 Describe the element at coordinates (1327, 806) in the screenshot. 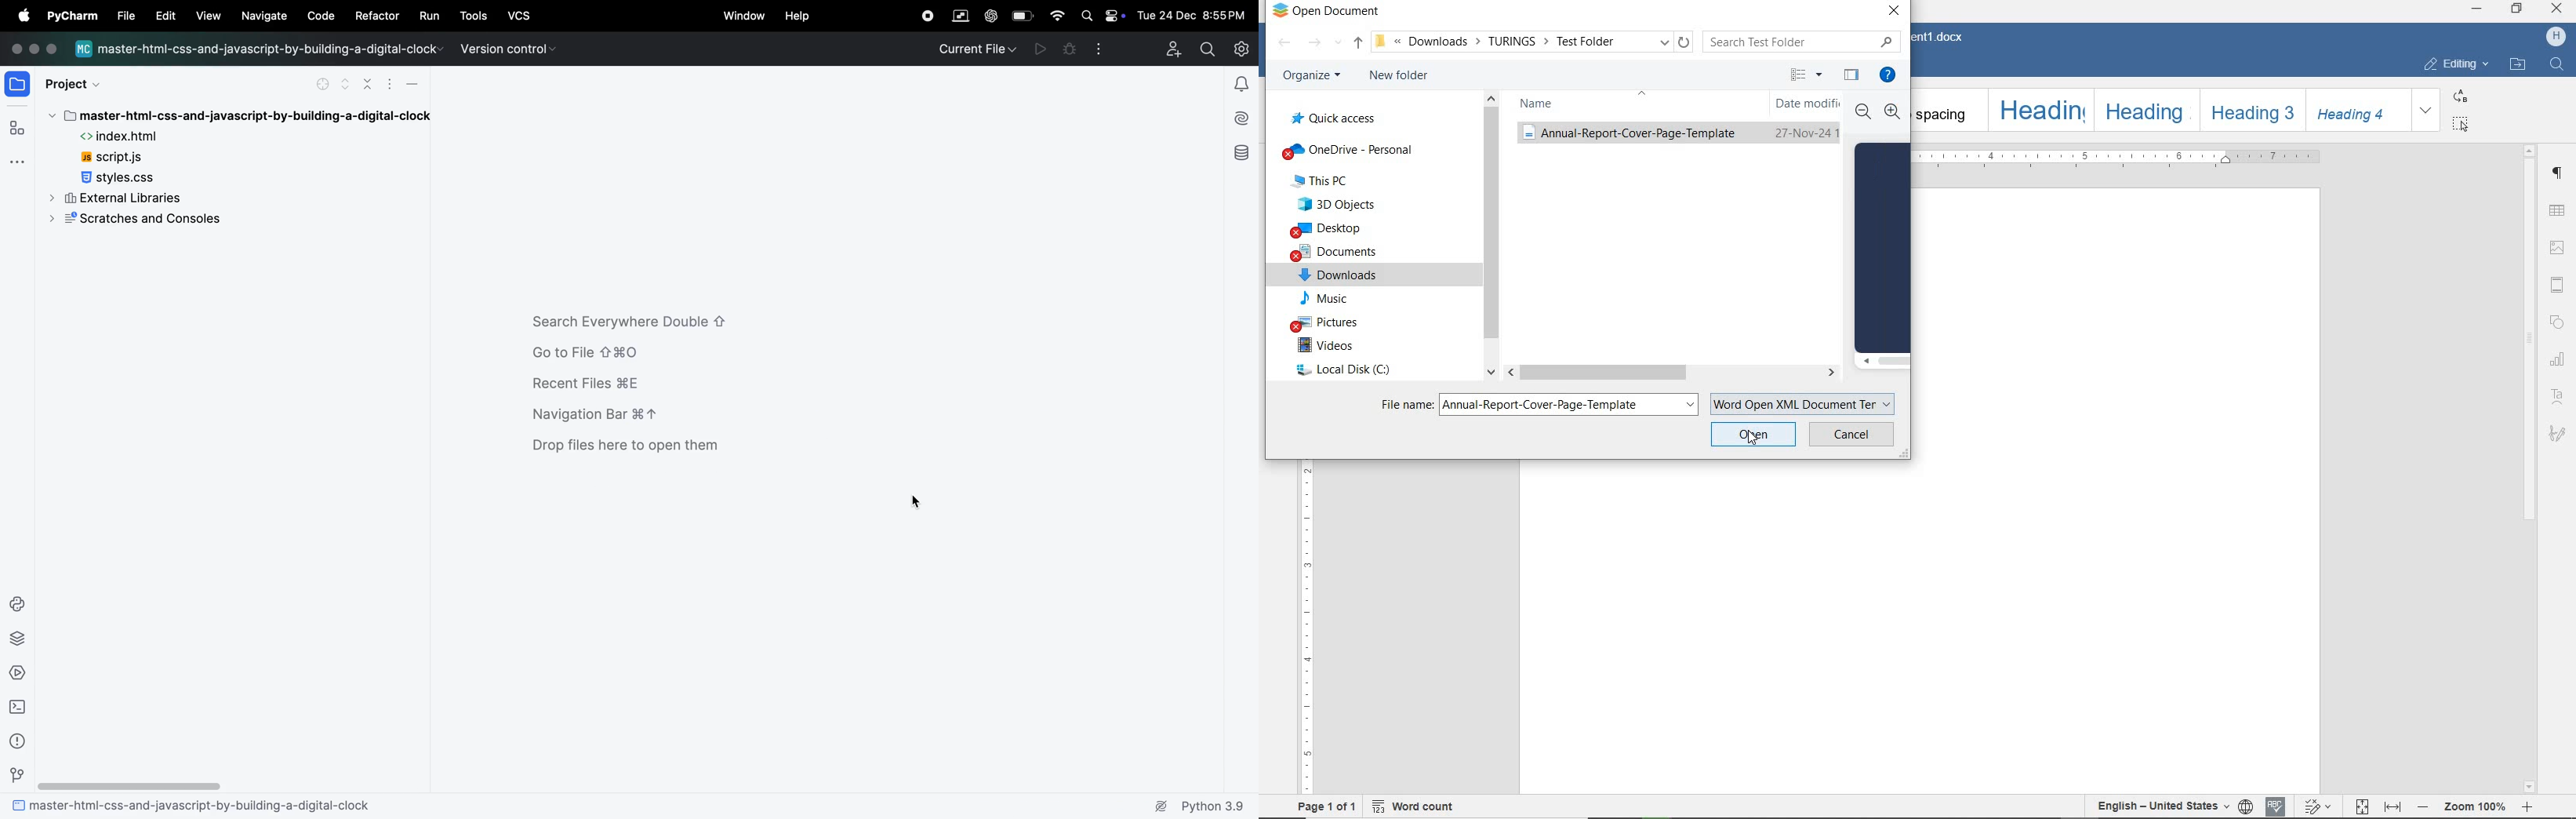

I see `Page 1 0f 1` at that location.